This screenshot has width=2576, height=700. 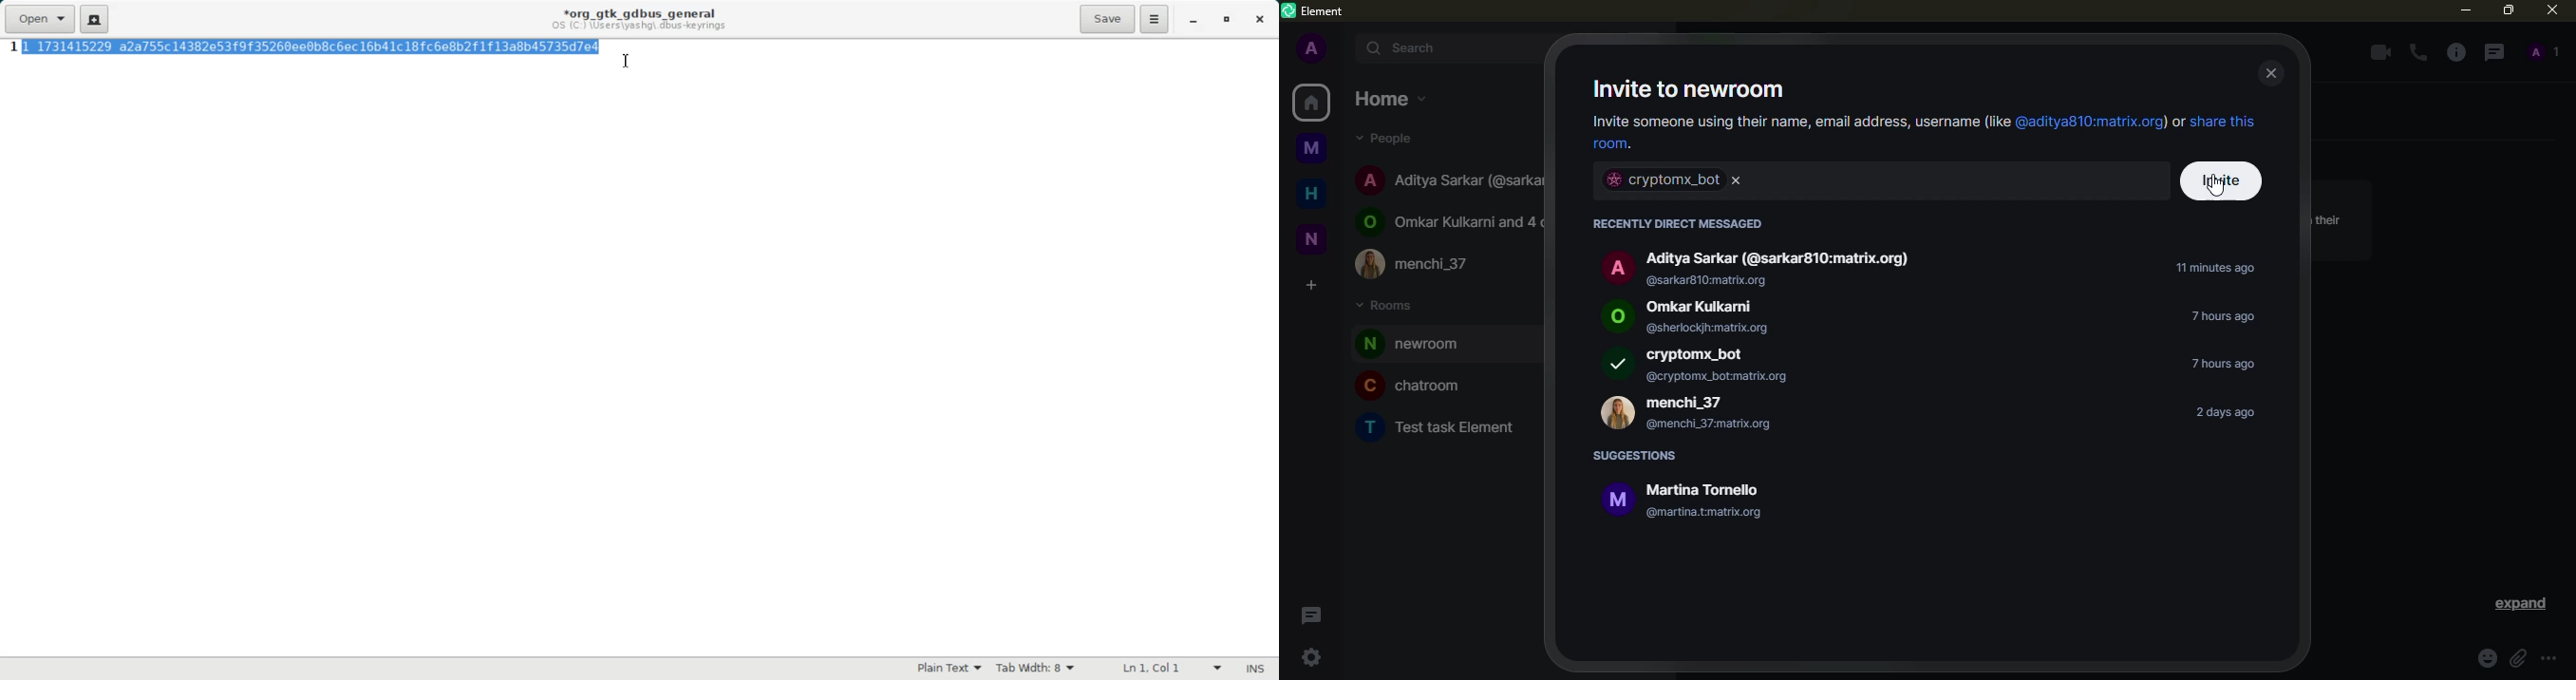 I want to click on new, so click(x=1312, y=238).